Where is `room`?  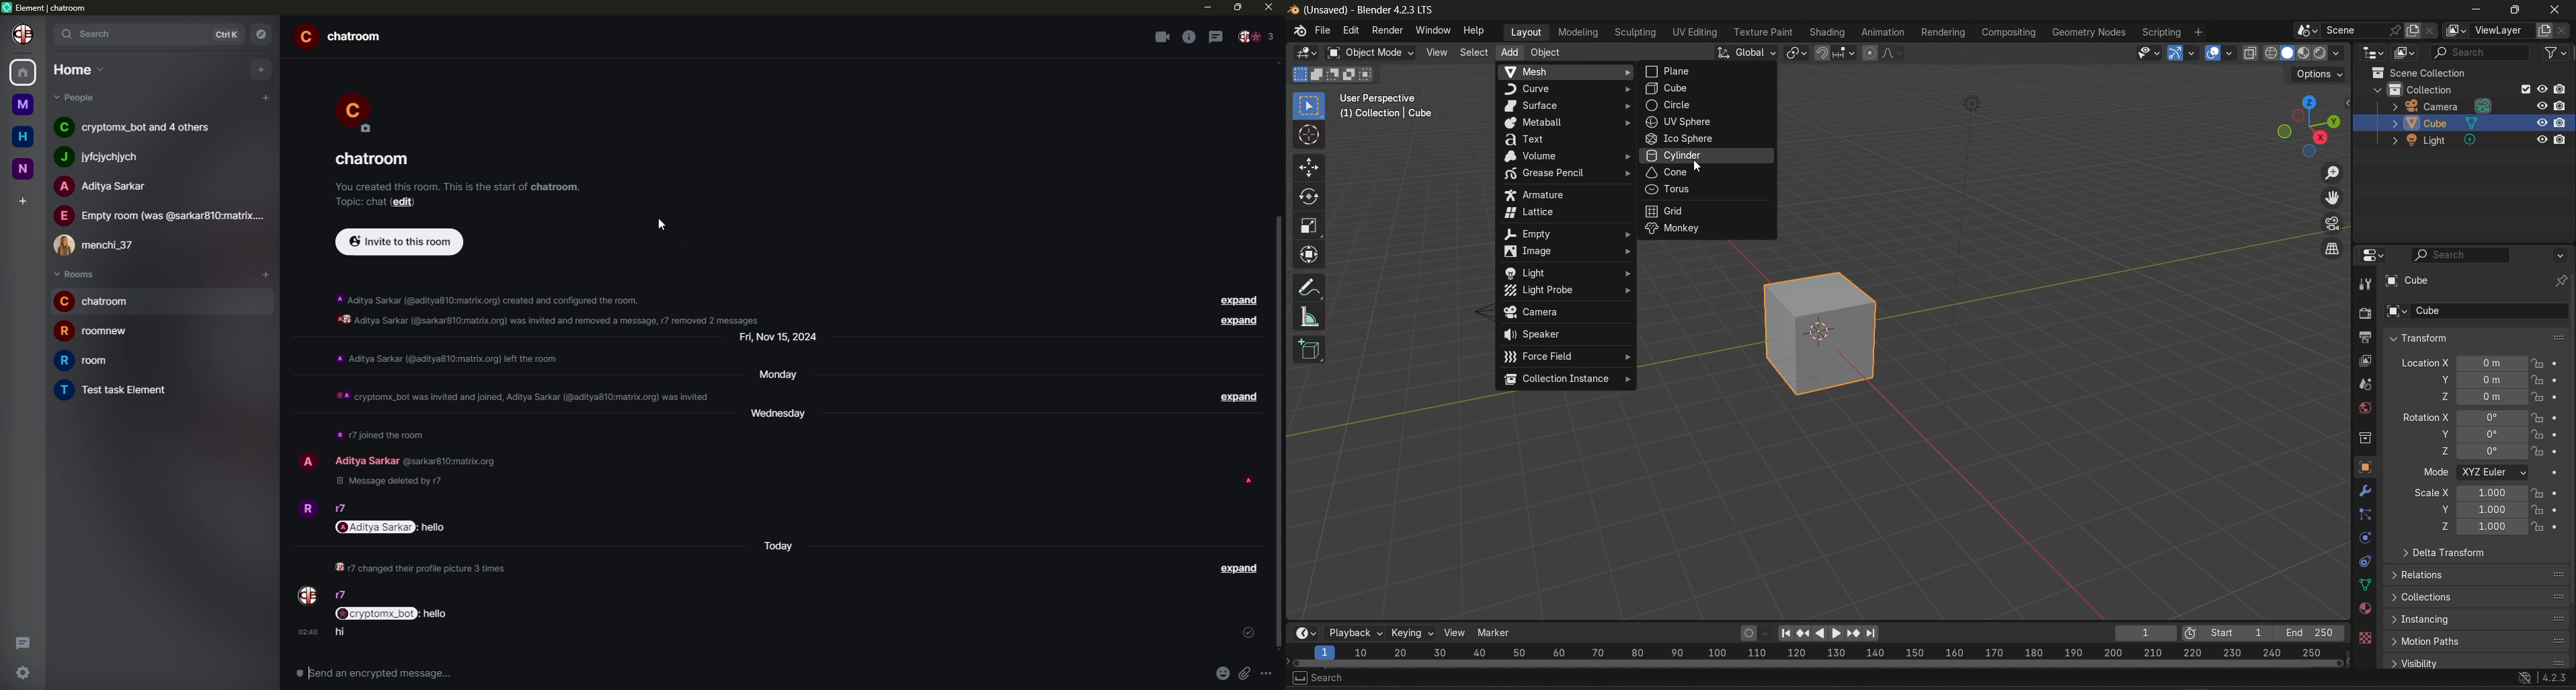 room is located at coordinates (86, 360).